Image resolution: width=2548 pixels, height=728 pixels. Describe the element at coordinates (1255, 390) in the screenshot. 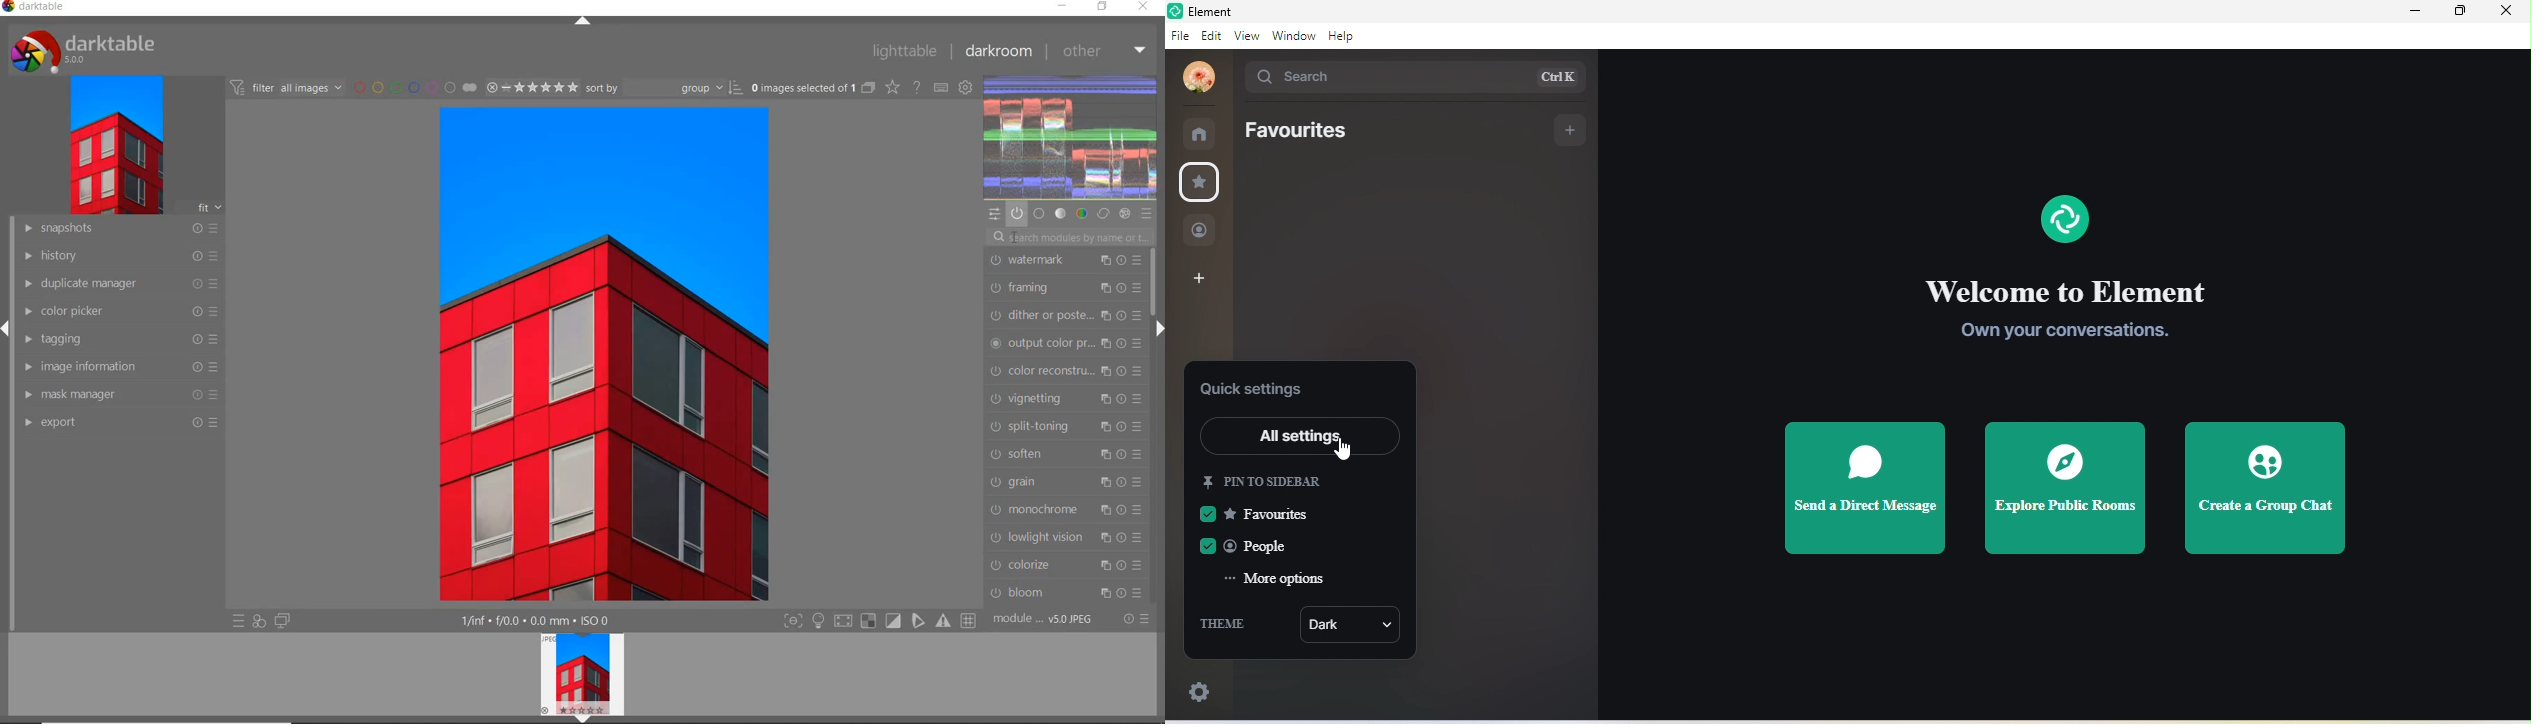

I see `quick settings` at that location.